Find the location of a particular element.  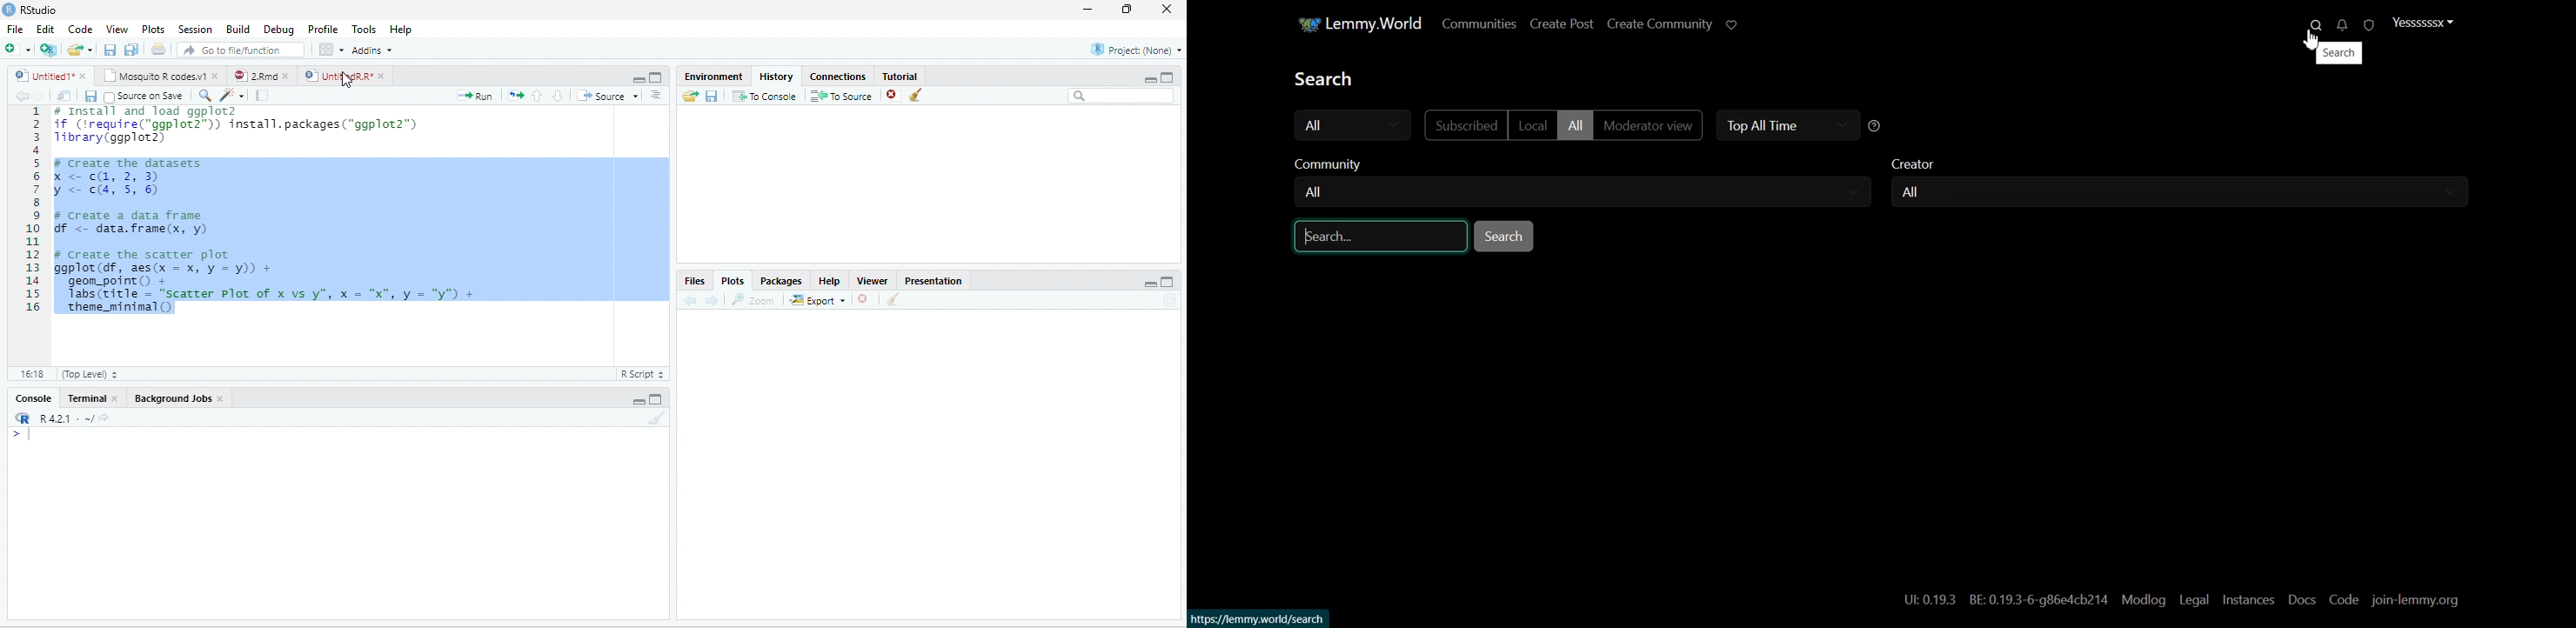

Search is located at coordinates (1506, 237).